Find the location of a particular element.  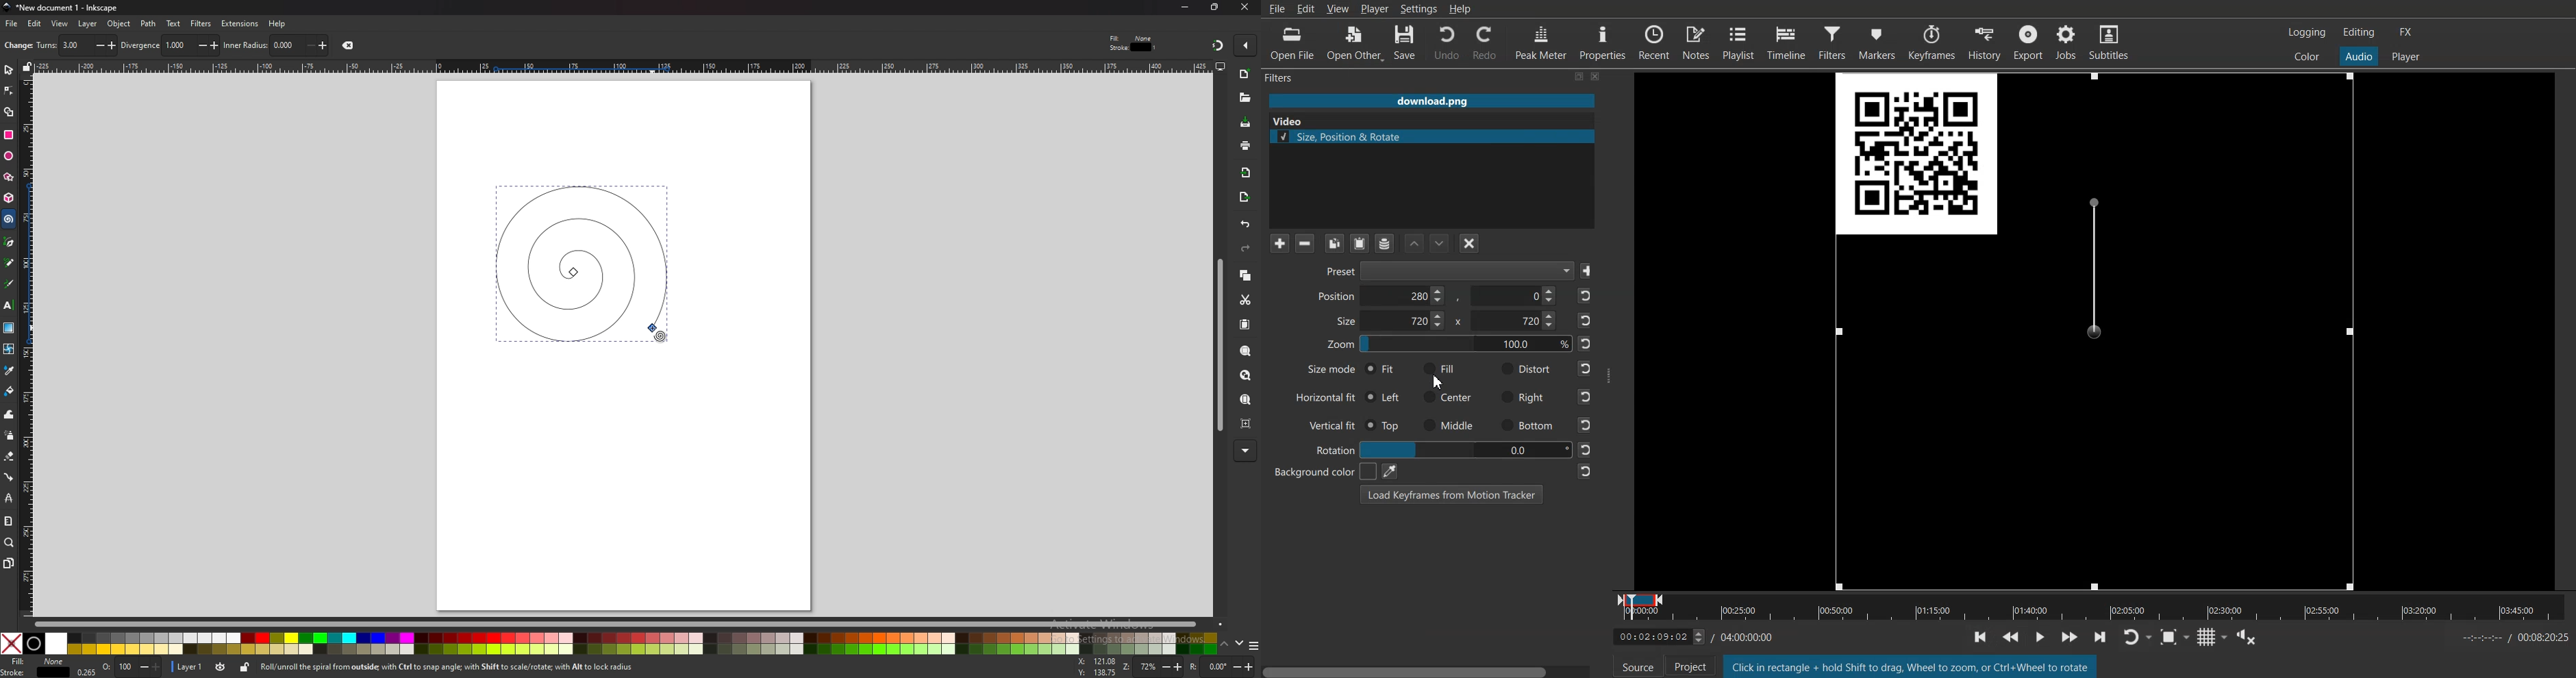

ellipse is located at coordinates (9, 155).